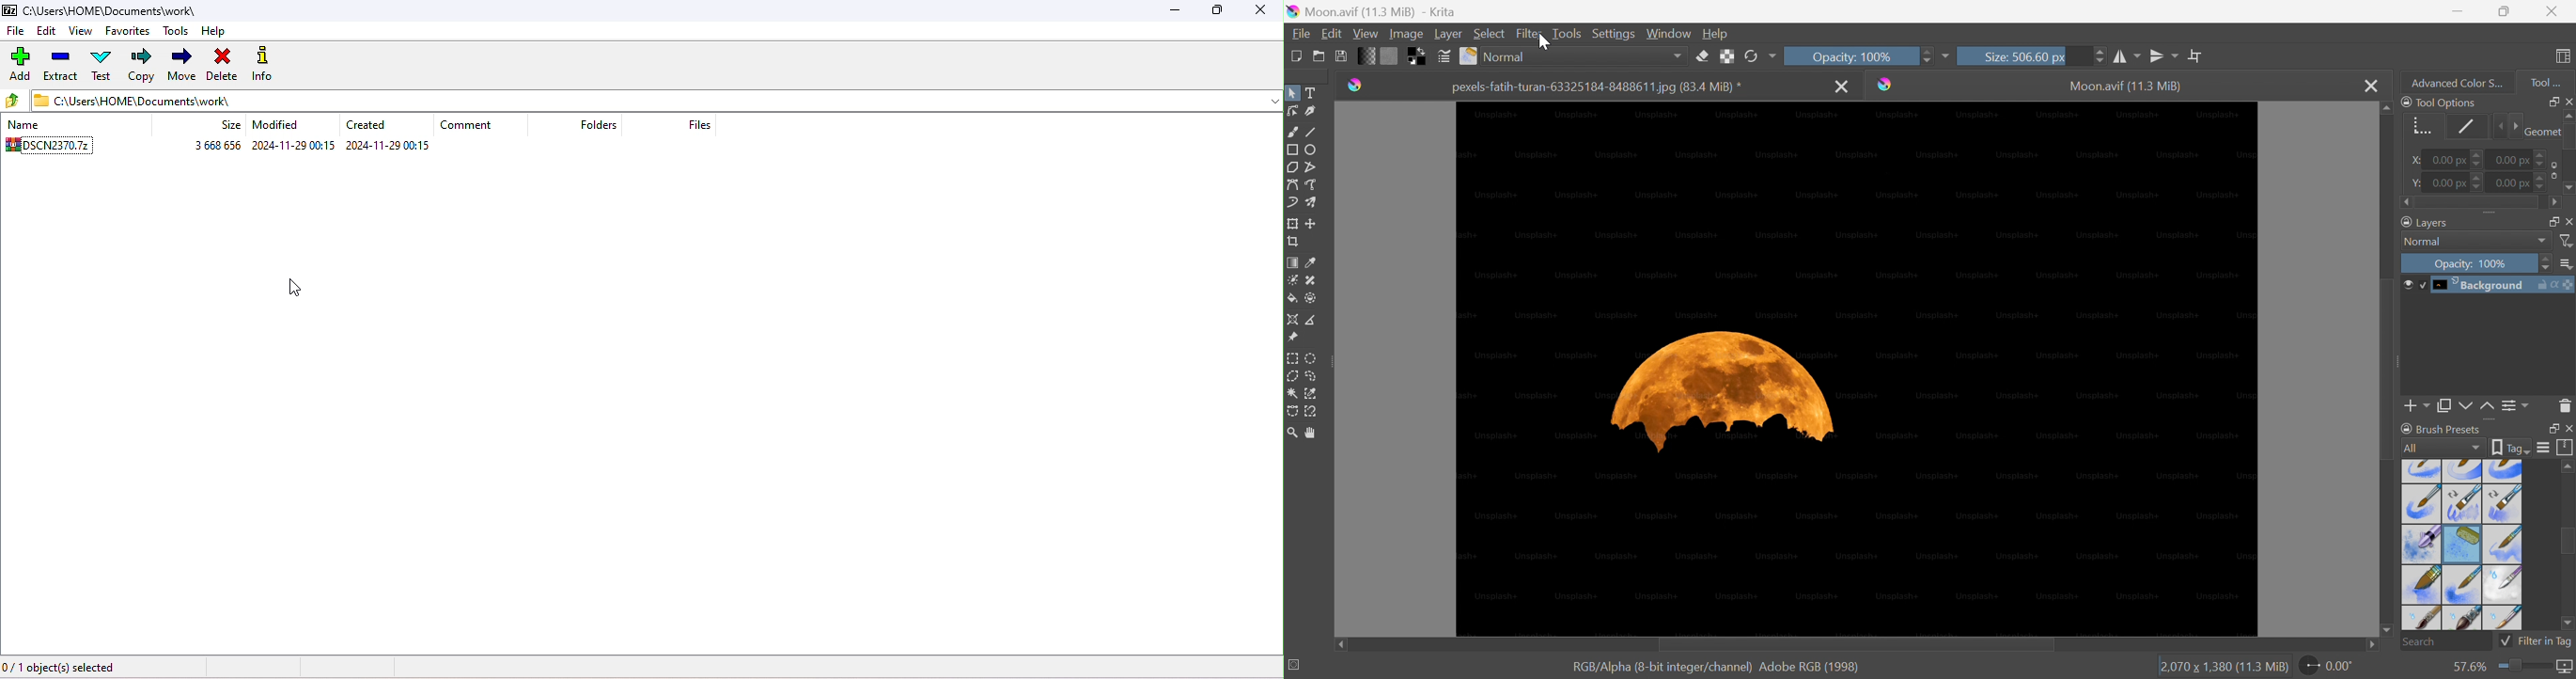 This screenshot has height=700, width=2576. What do you see at coordinates (2438, 103) in the screenshot?
I see `` at bounding box center [2438, 103].